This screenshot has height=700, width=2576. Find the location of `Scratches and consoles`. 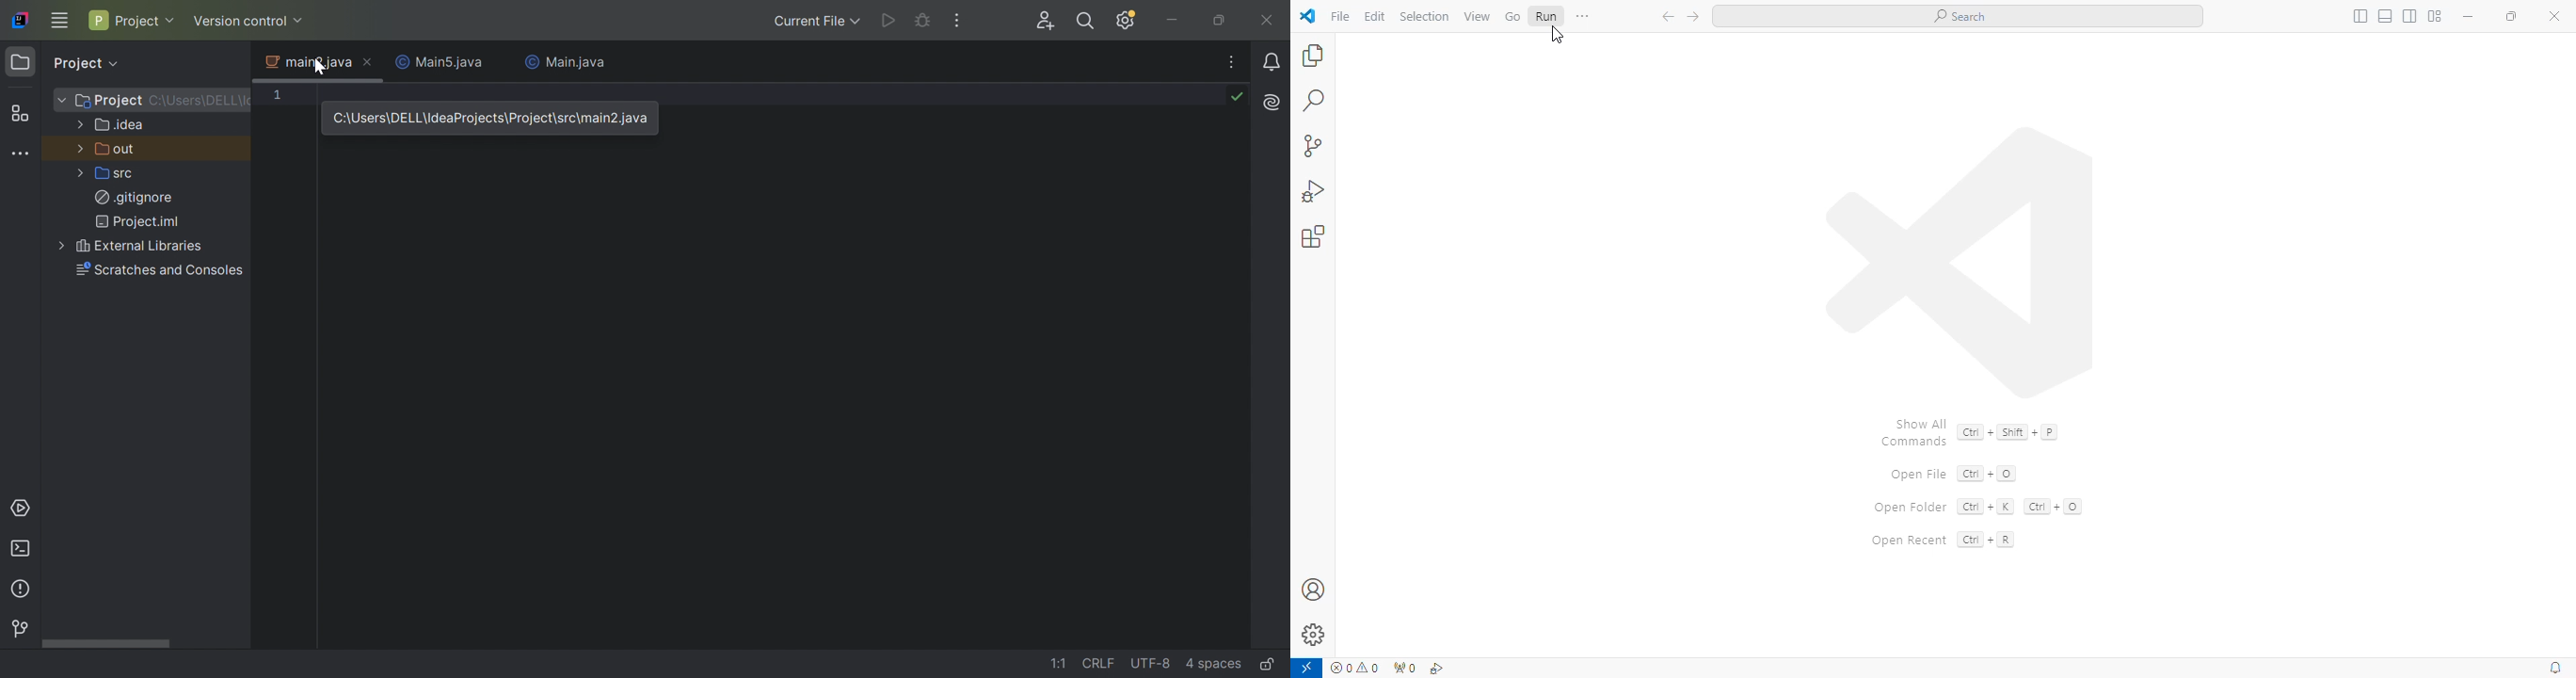

Scratches and consoles is located at coordinates (162, 270).